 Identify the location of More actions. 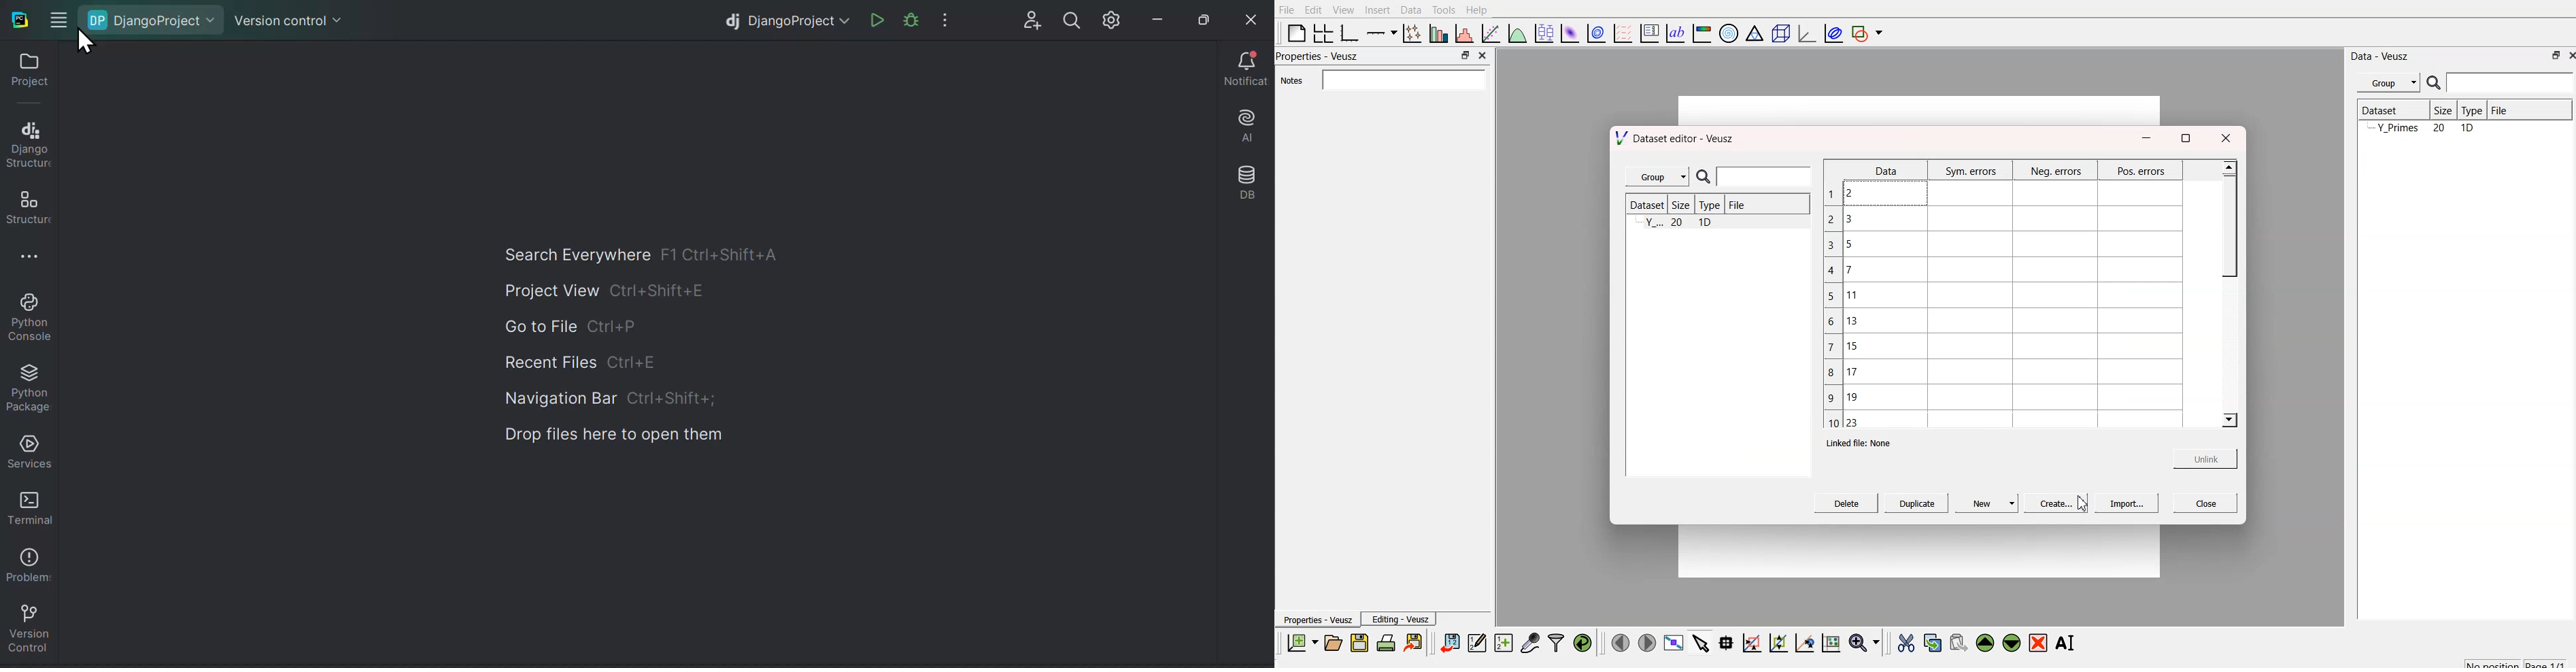
(945, 16).